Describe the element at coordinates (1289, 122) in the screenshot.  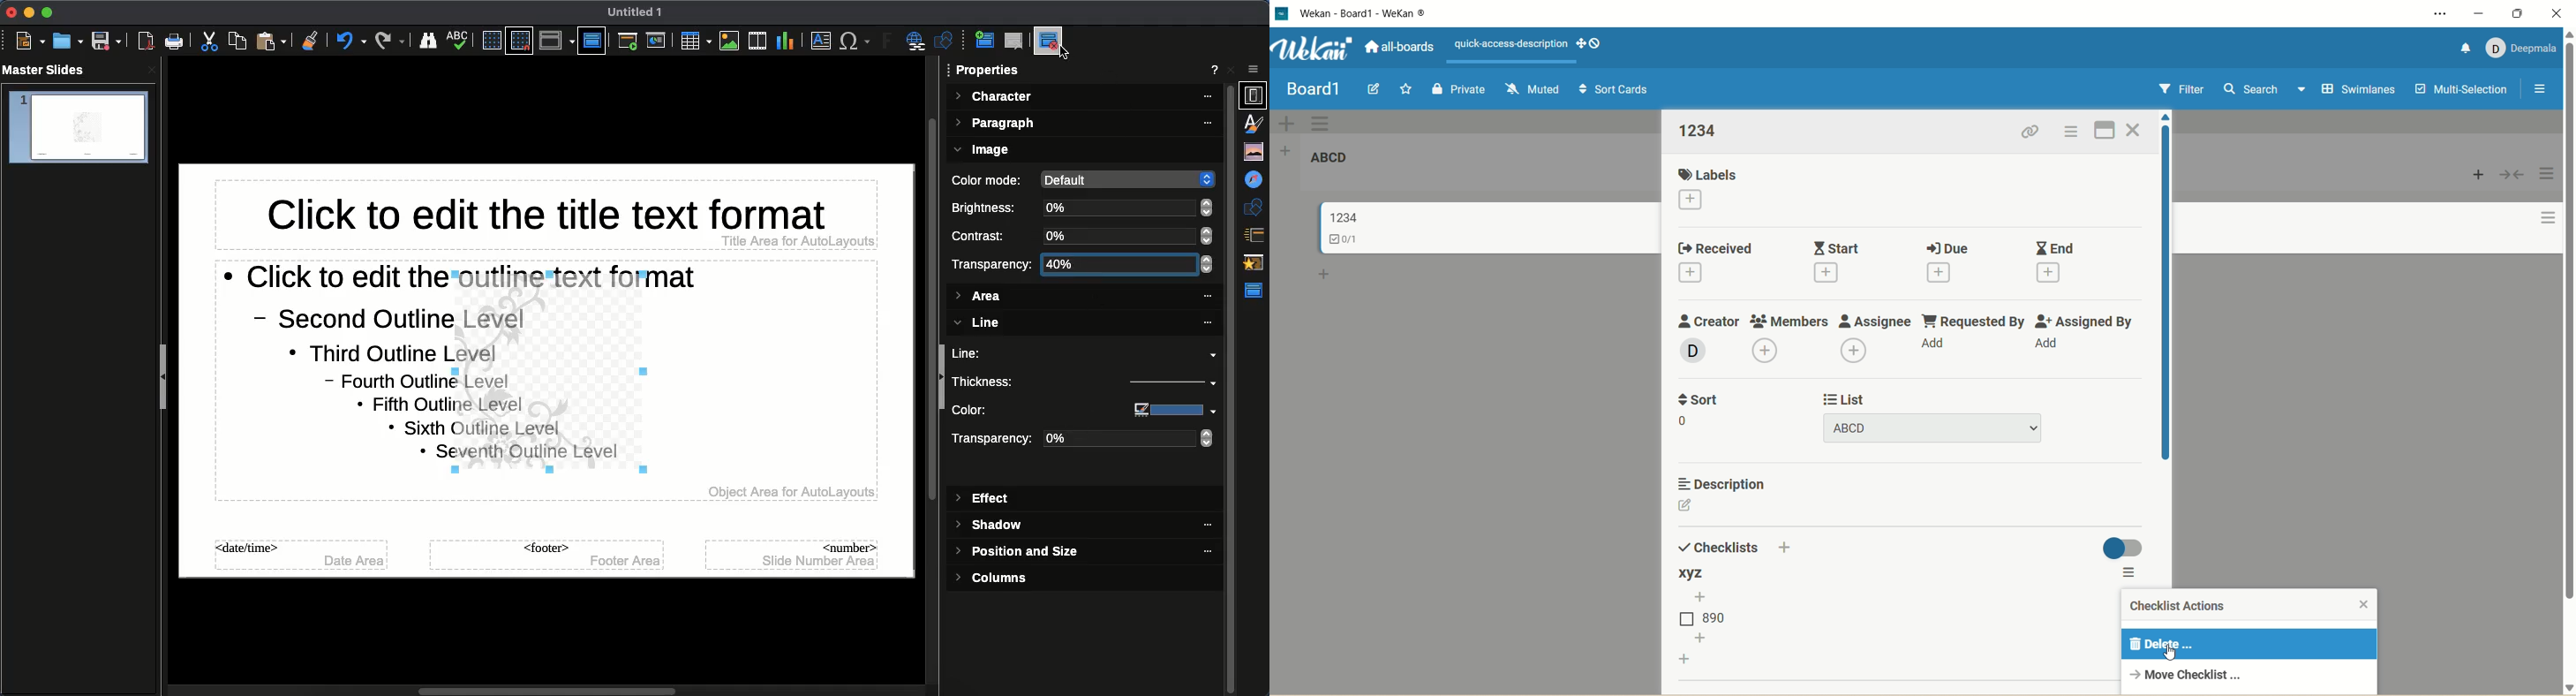
I see `add swimlane` at that location.